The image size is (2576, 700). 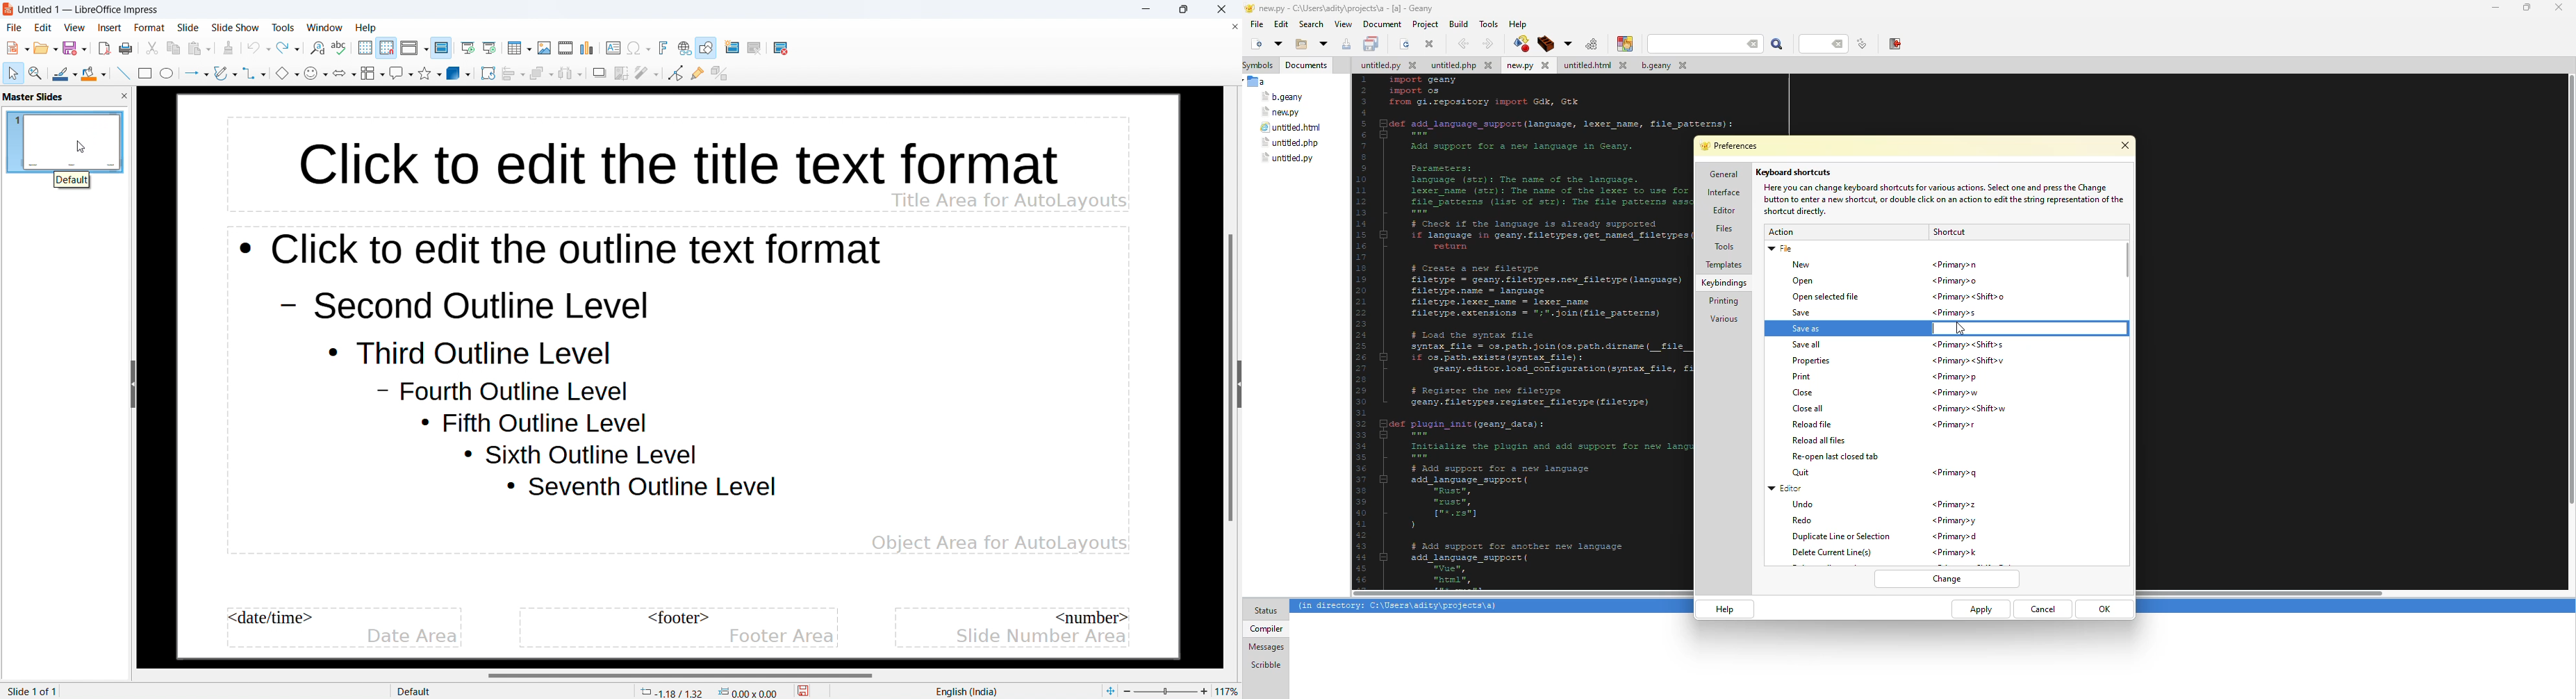 What do you see at coordinates (642, 489) in the screenshot?
I see `Seventh outline level` at bounding box center [642, 489].